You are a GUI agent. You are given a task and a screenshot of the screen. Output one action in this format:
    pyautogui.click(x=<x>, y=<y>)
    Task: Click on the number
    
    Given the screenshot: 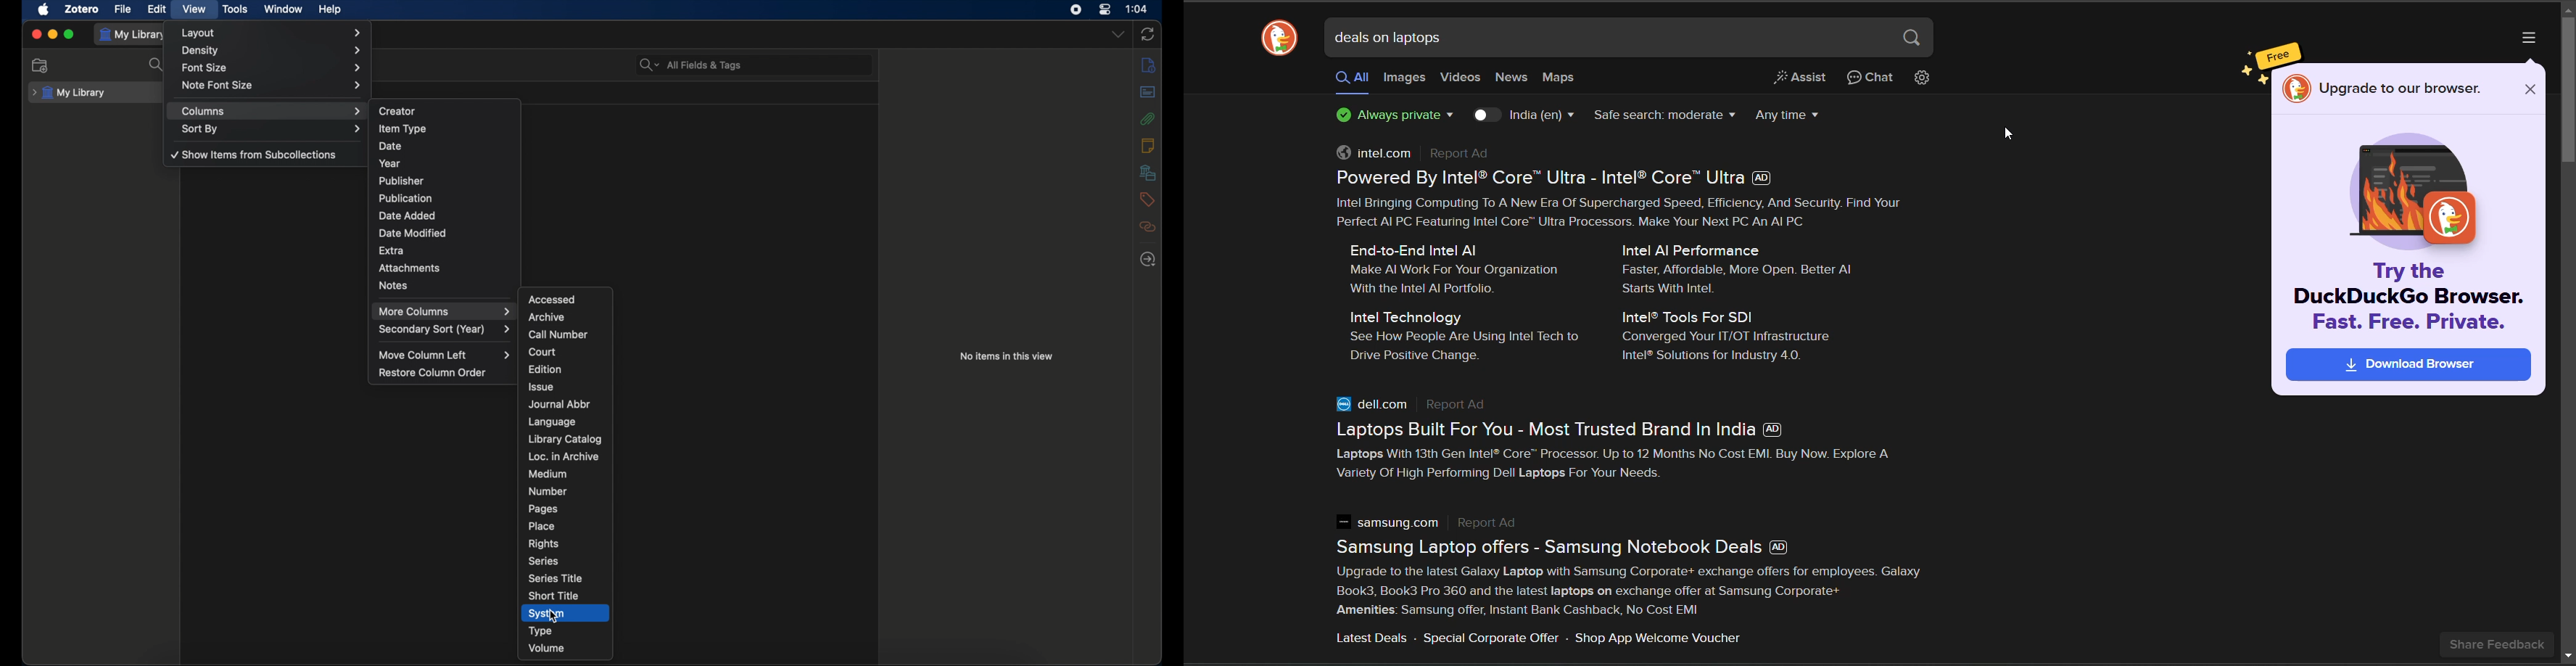 What is the action you would take?
    pyautogui.click(x=548, y=491)
    